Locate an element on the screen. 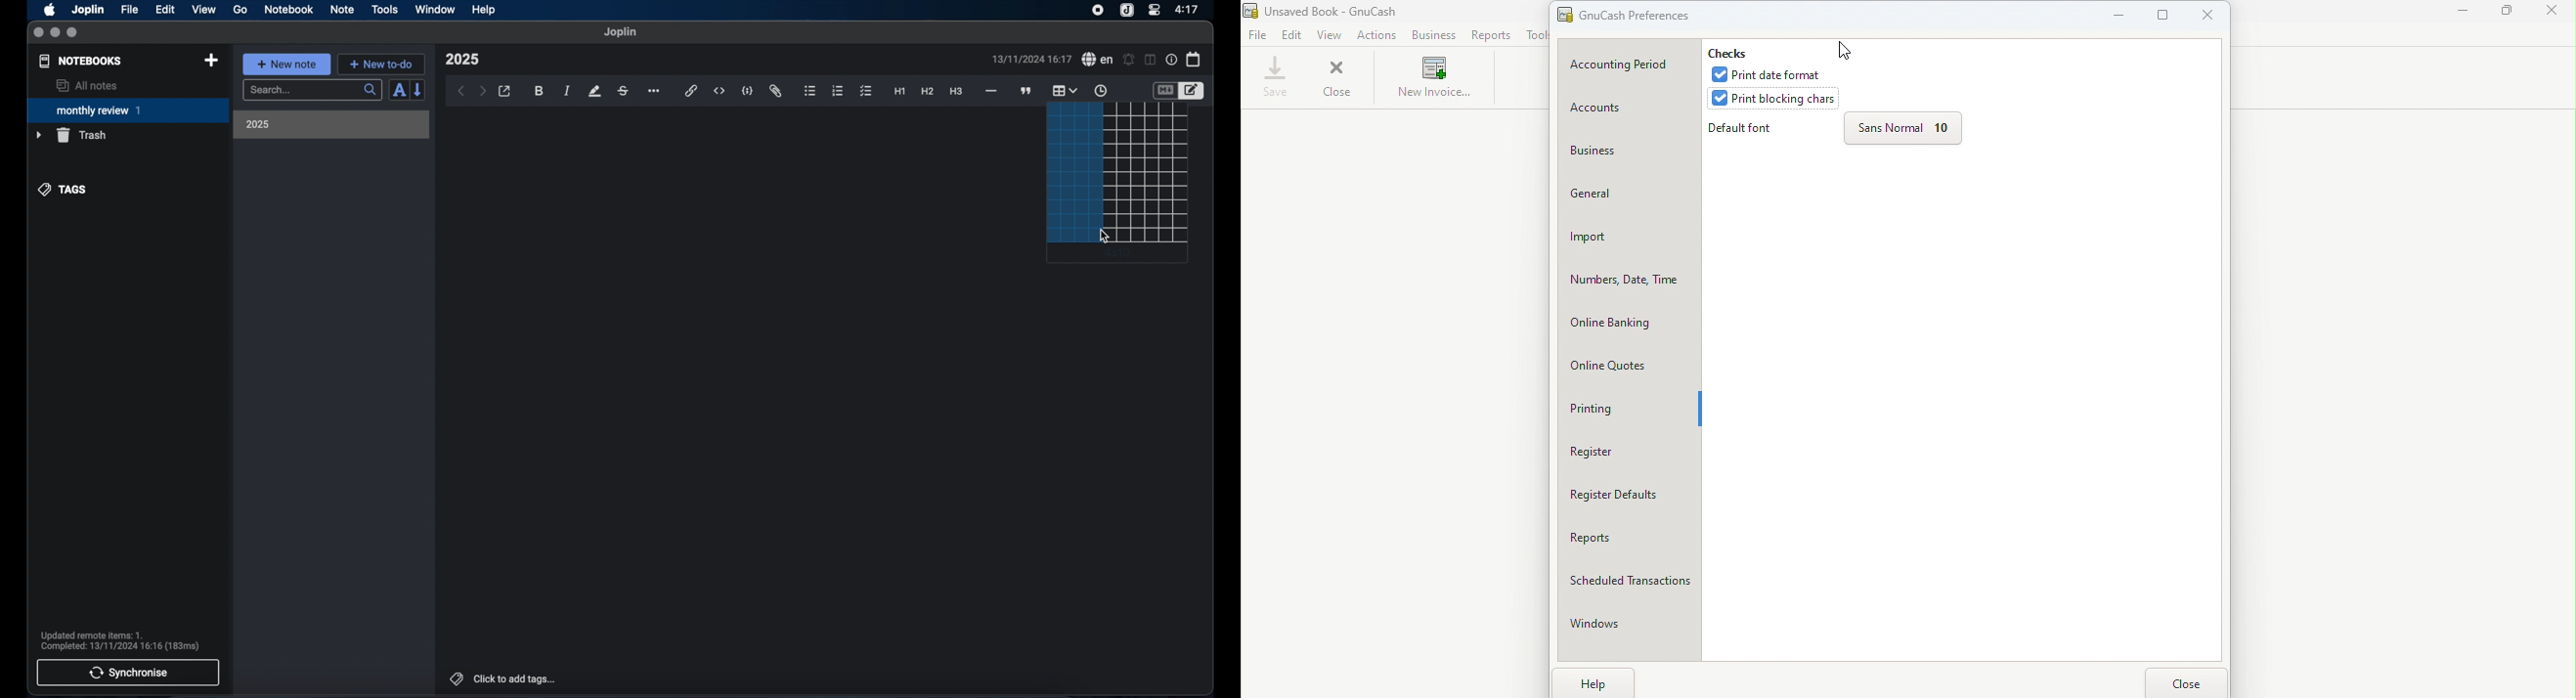 This screenshot has height=700, width=2576. joplin icon is located at coordinates (1126, 11).